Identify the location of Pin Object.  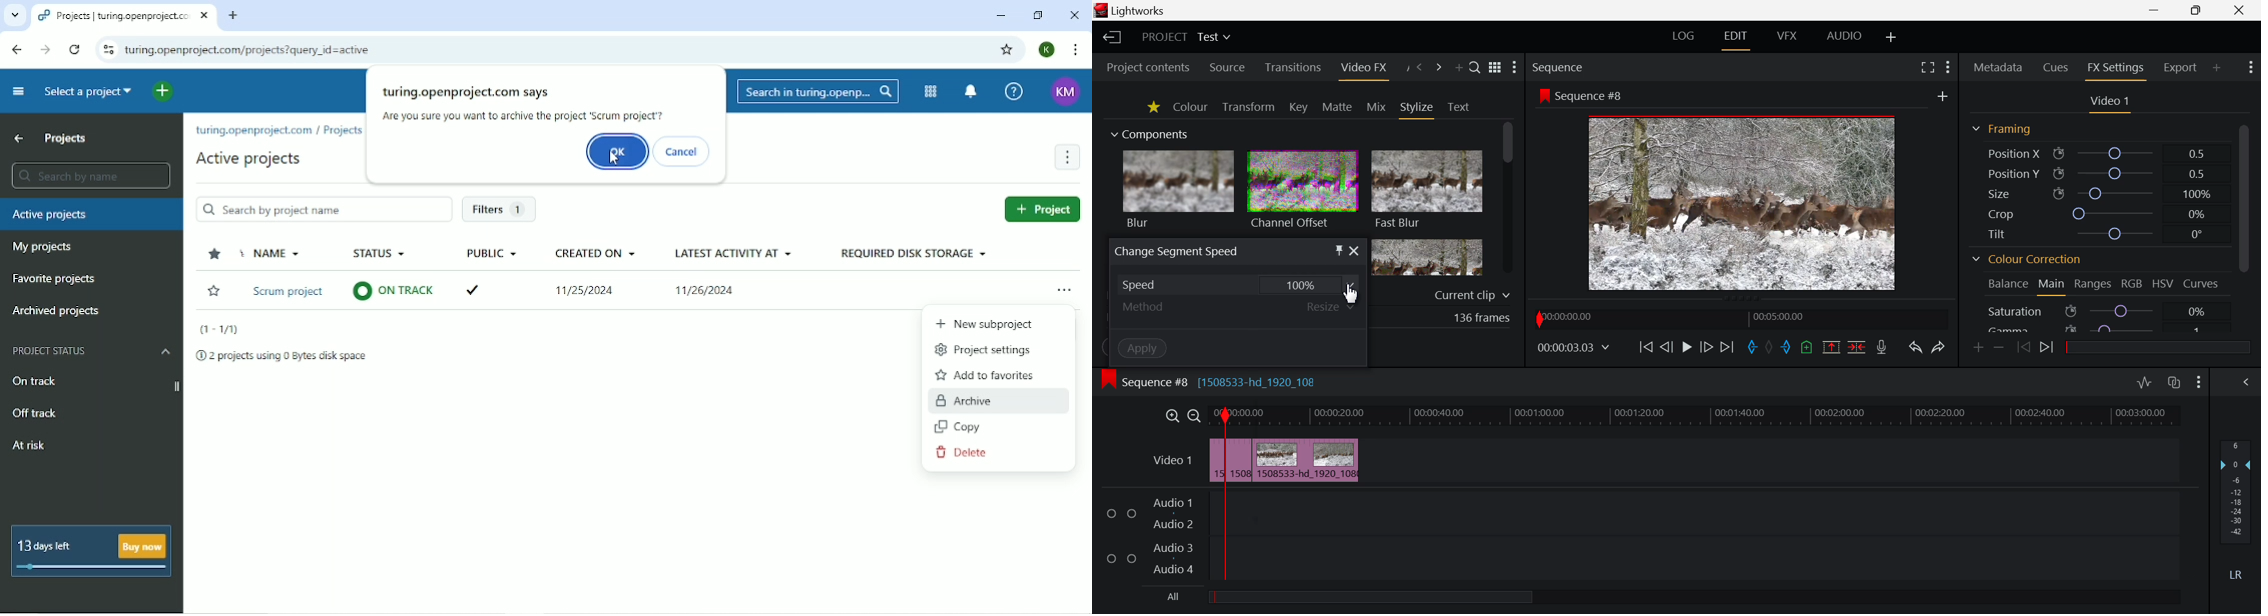
(1339, 250).